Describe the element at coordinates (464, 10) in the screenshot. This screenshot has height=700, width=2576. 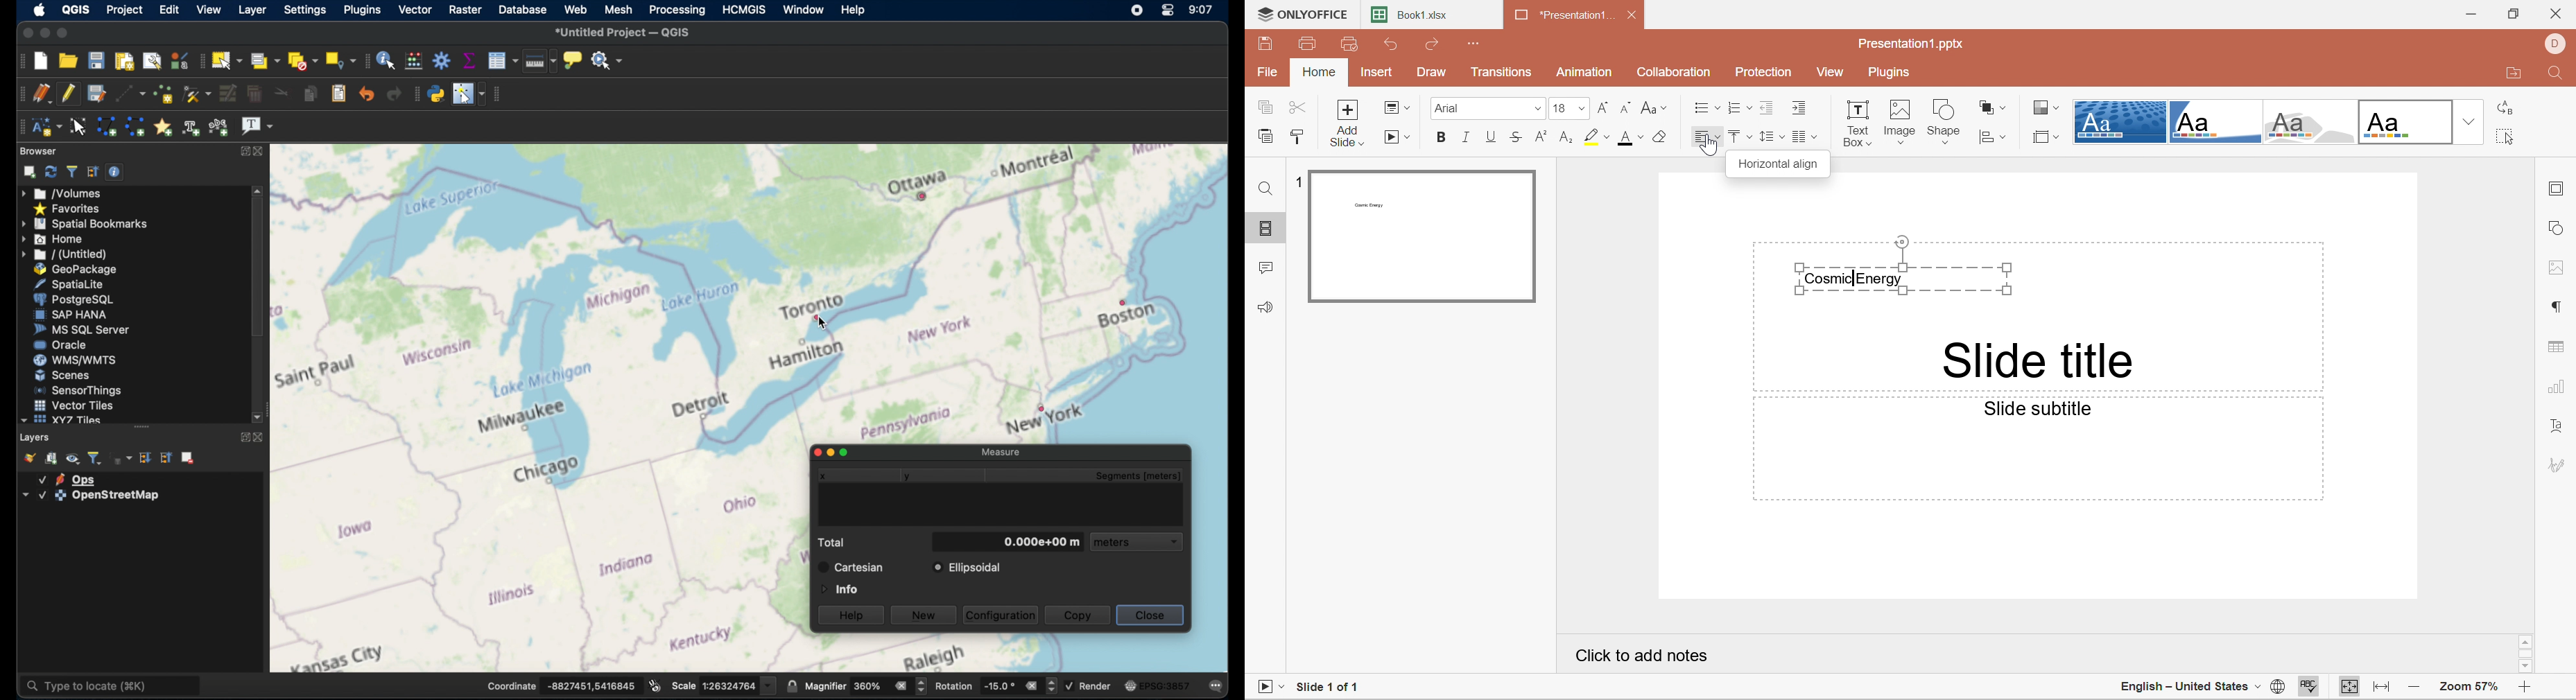
I see `raster` at that location.